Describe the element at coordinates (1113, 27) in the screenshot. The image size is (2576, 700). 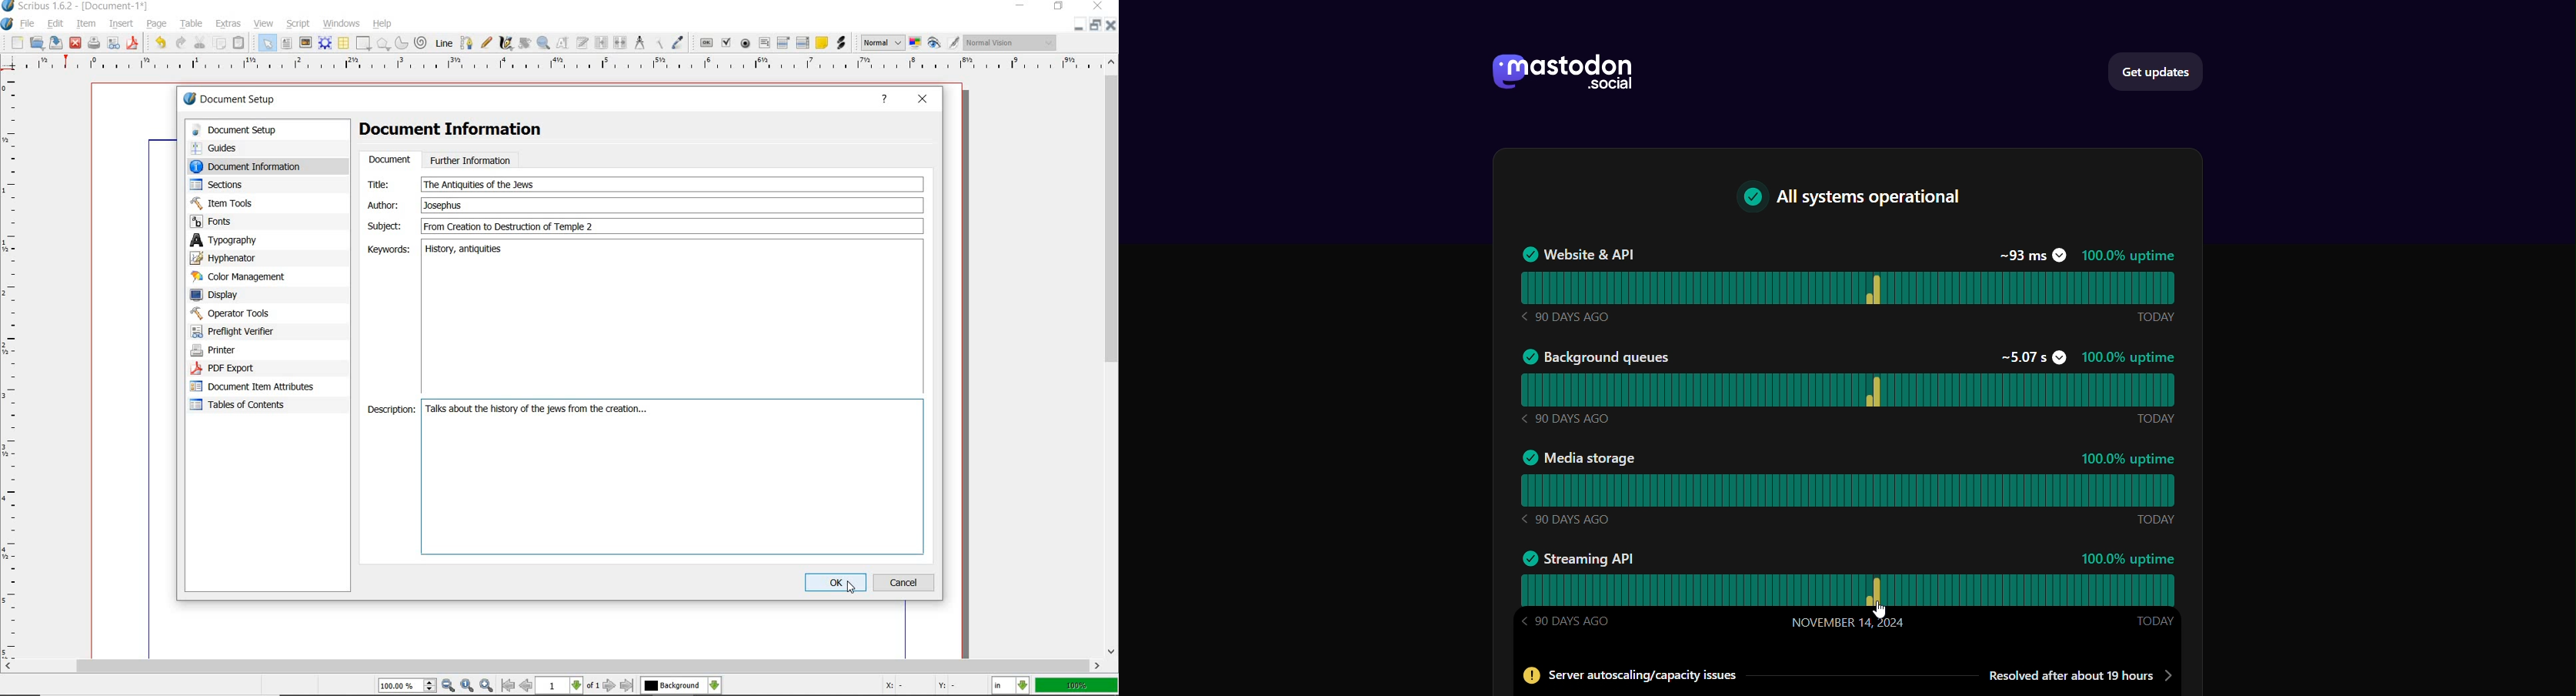
I see `close` at that location.